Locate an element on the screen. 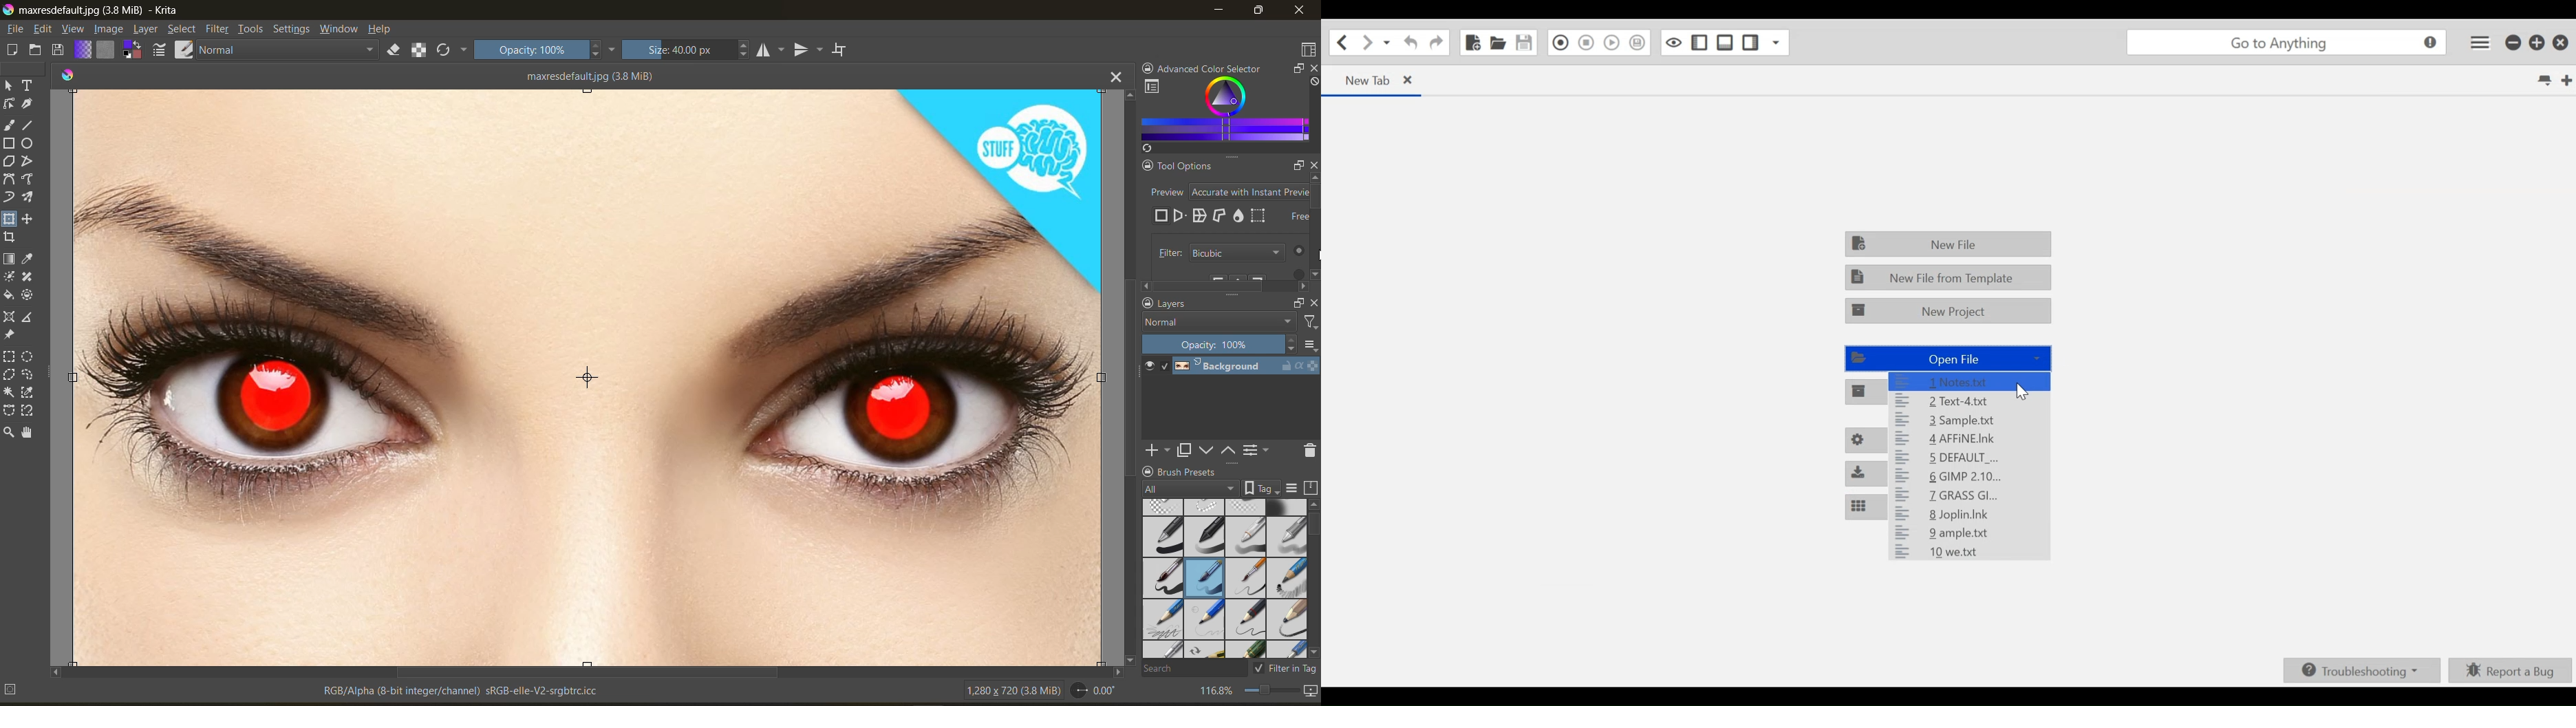  8 Joplin.Ink is located at coordinates (1969, 514).